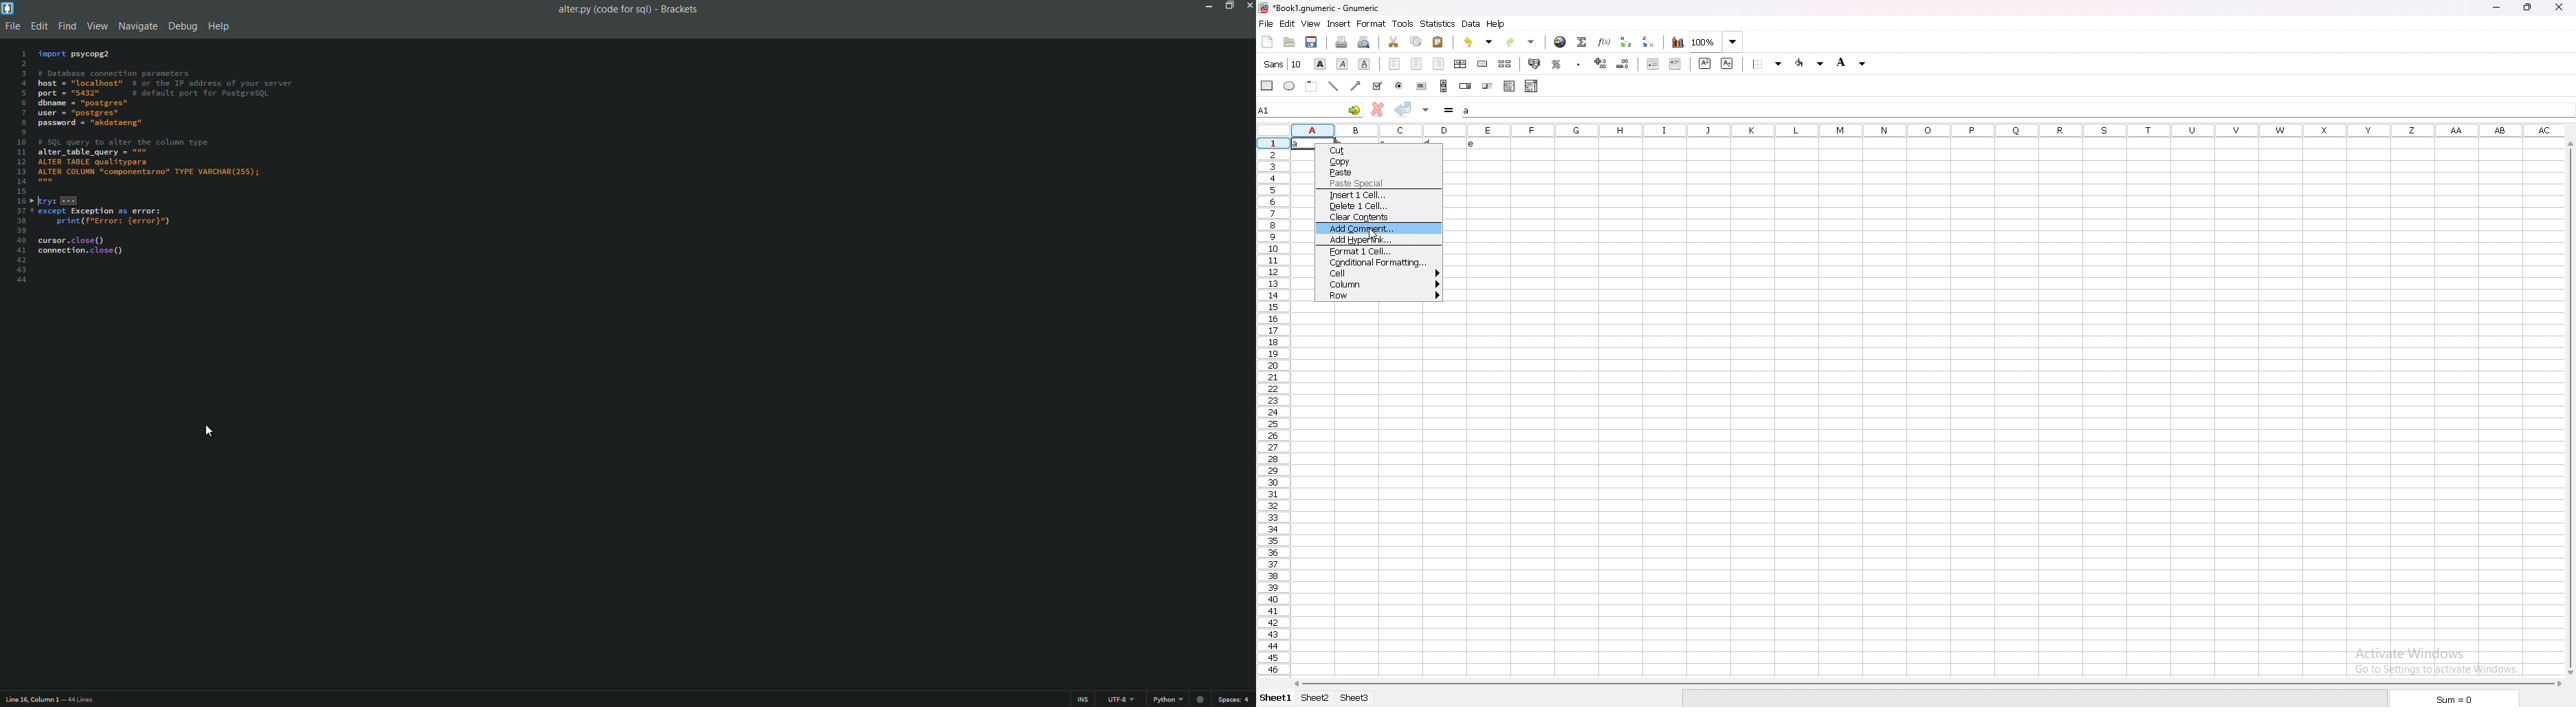 Image resolution: width=2576 pixels, height=728 pixels. I want to click on merge cells, so click(1482, 63).